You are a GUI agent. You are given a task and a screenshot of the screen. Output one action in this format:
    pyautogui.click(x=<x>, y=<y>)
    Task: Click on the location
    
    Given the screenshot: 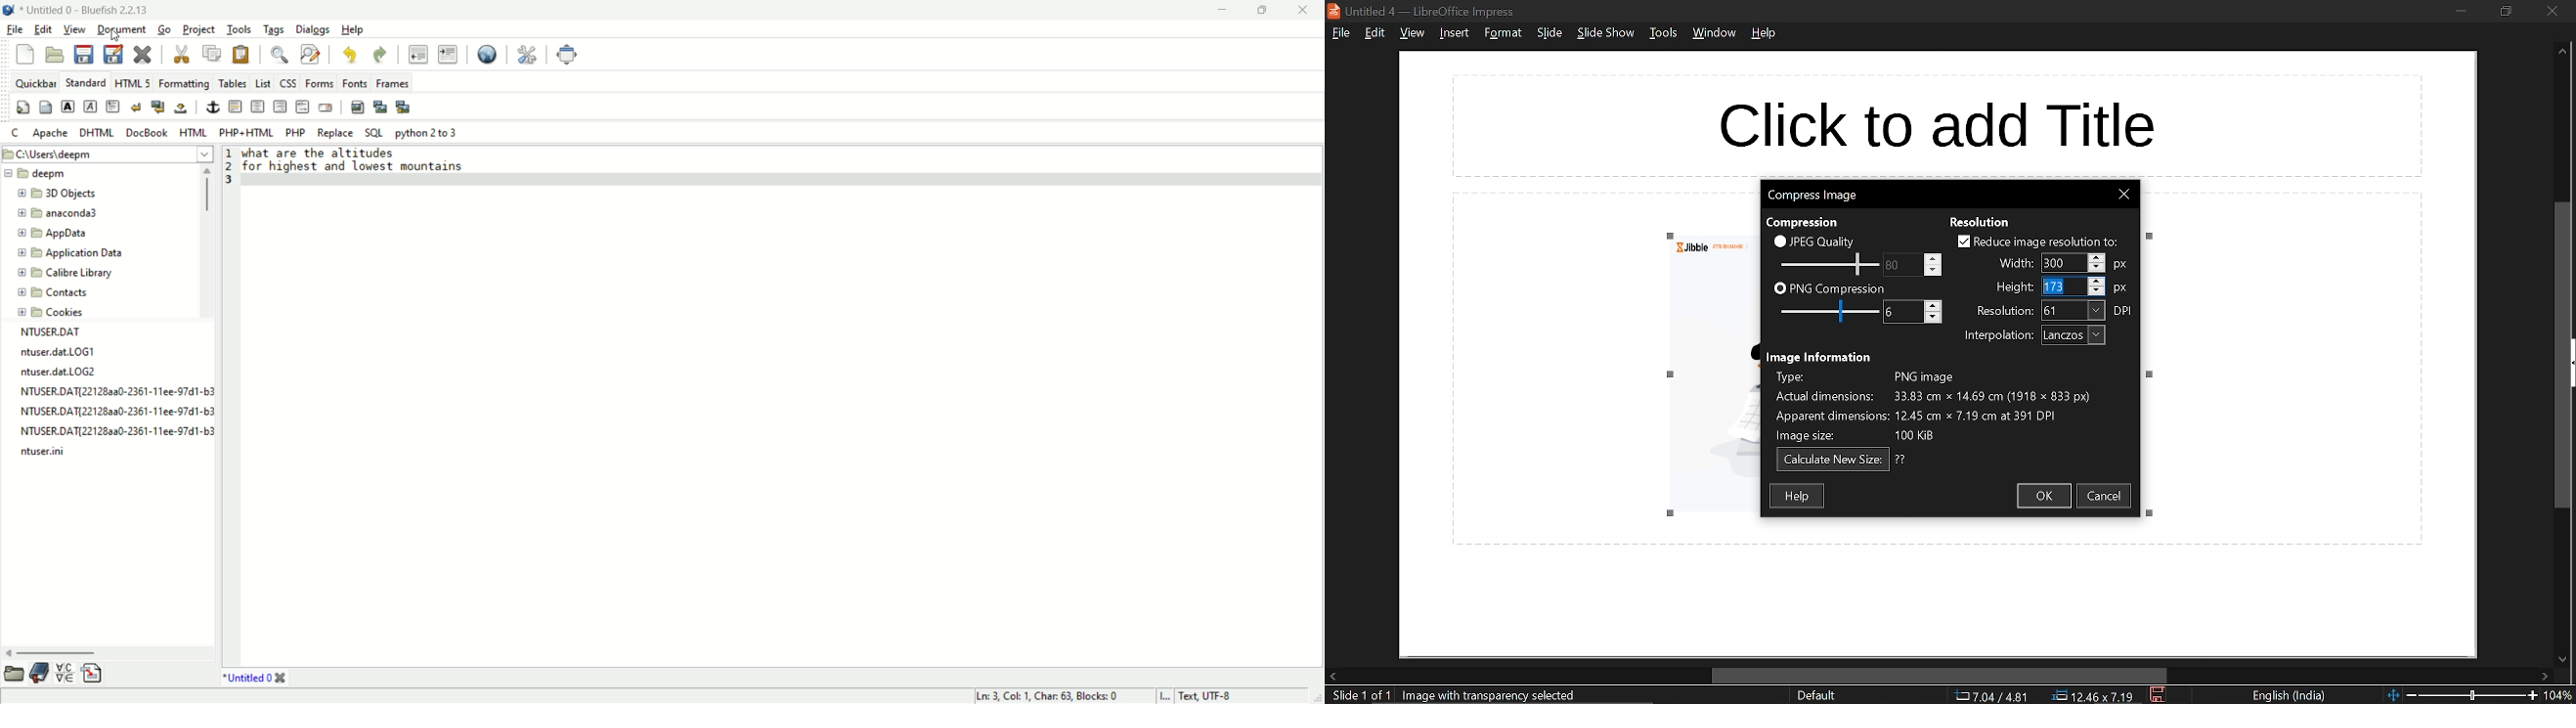 What is the action you would take?
    pyautogui.click(x=2096, y=696)
    